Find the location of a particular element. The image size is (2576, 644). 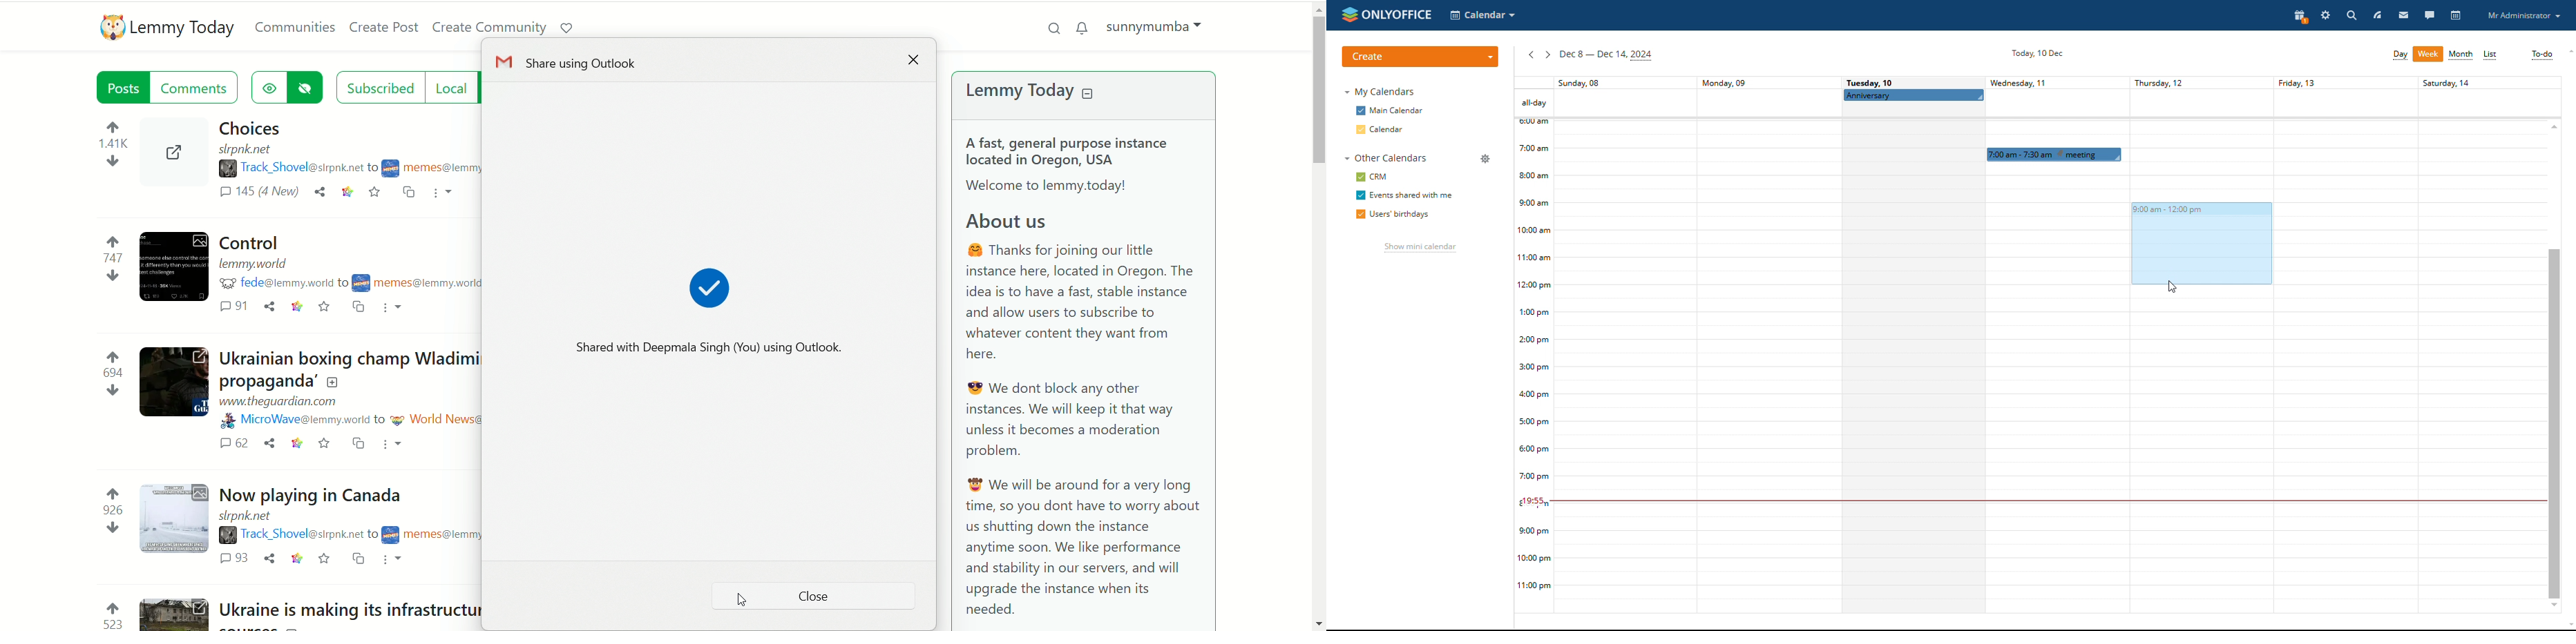

onlyoffice is located at coordinates (1401, 14).